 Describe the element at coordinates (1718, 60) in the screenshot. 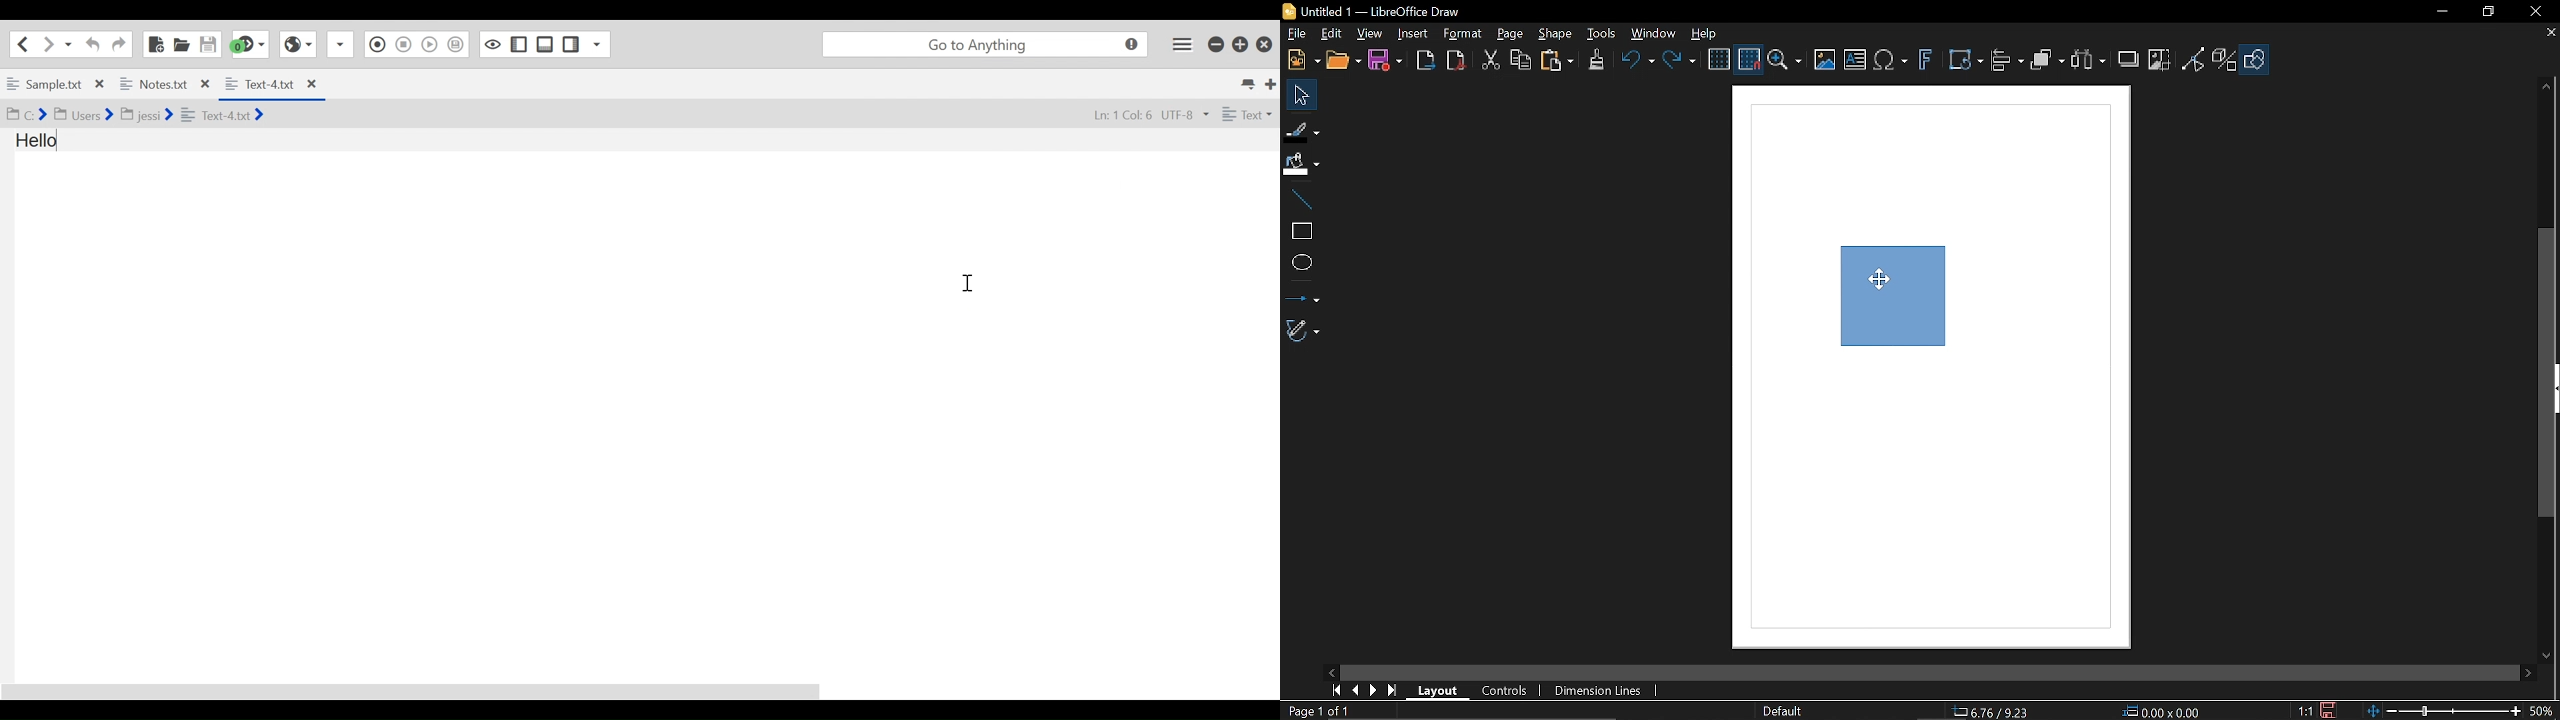

I see `Display grid` at that location.